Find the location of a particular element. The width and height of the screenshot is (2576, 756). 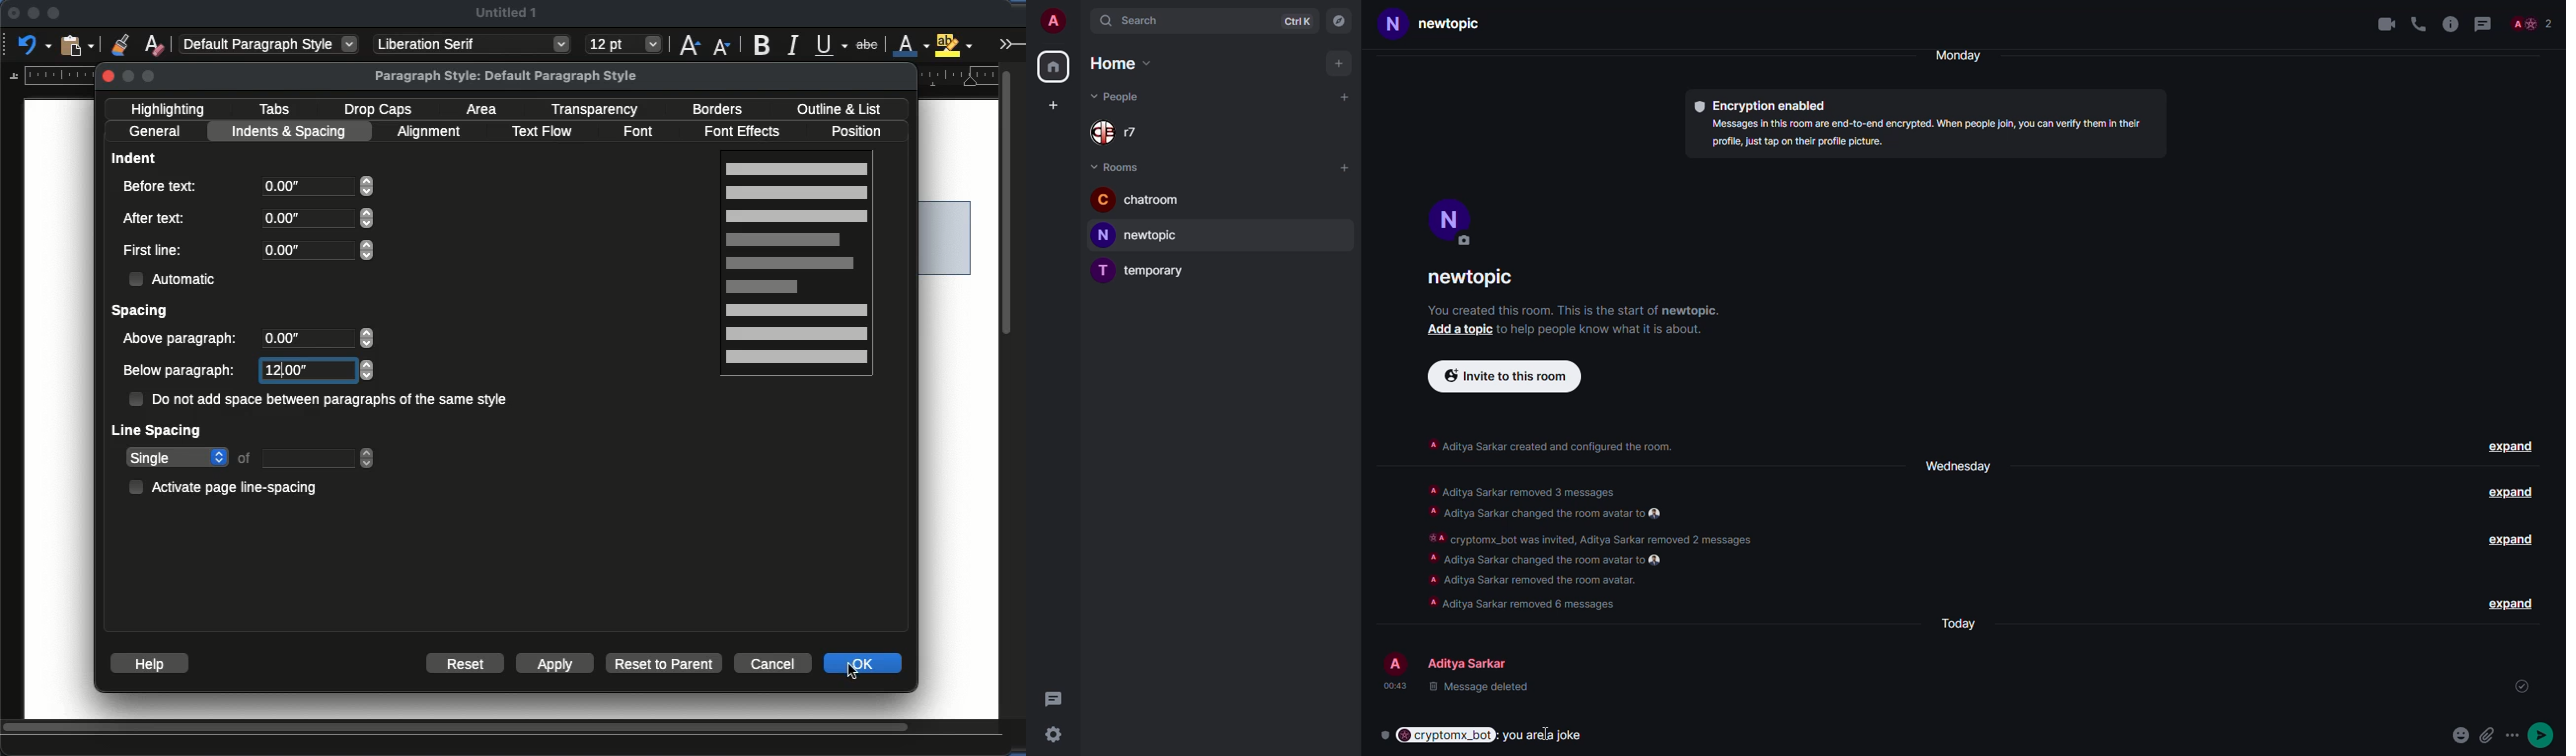

close is located at coordinates (110, 76).